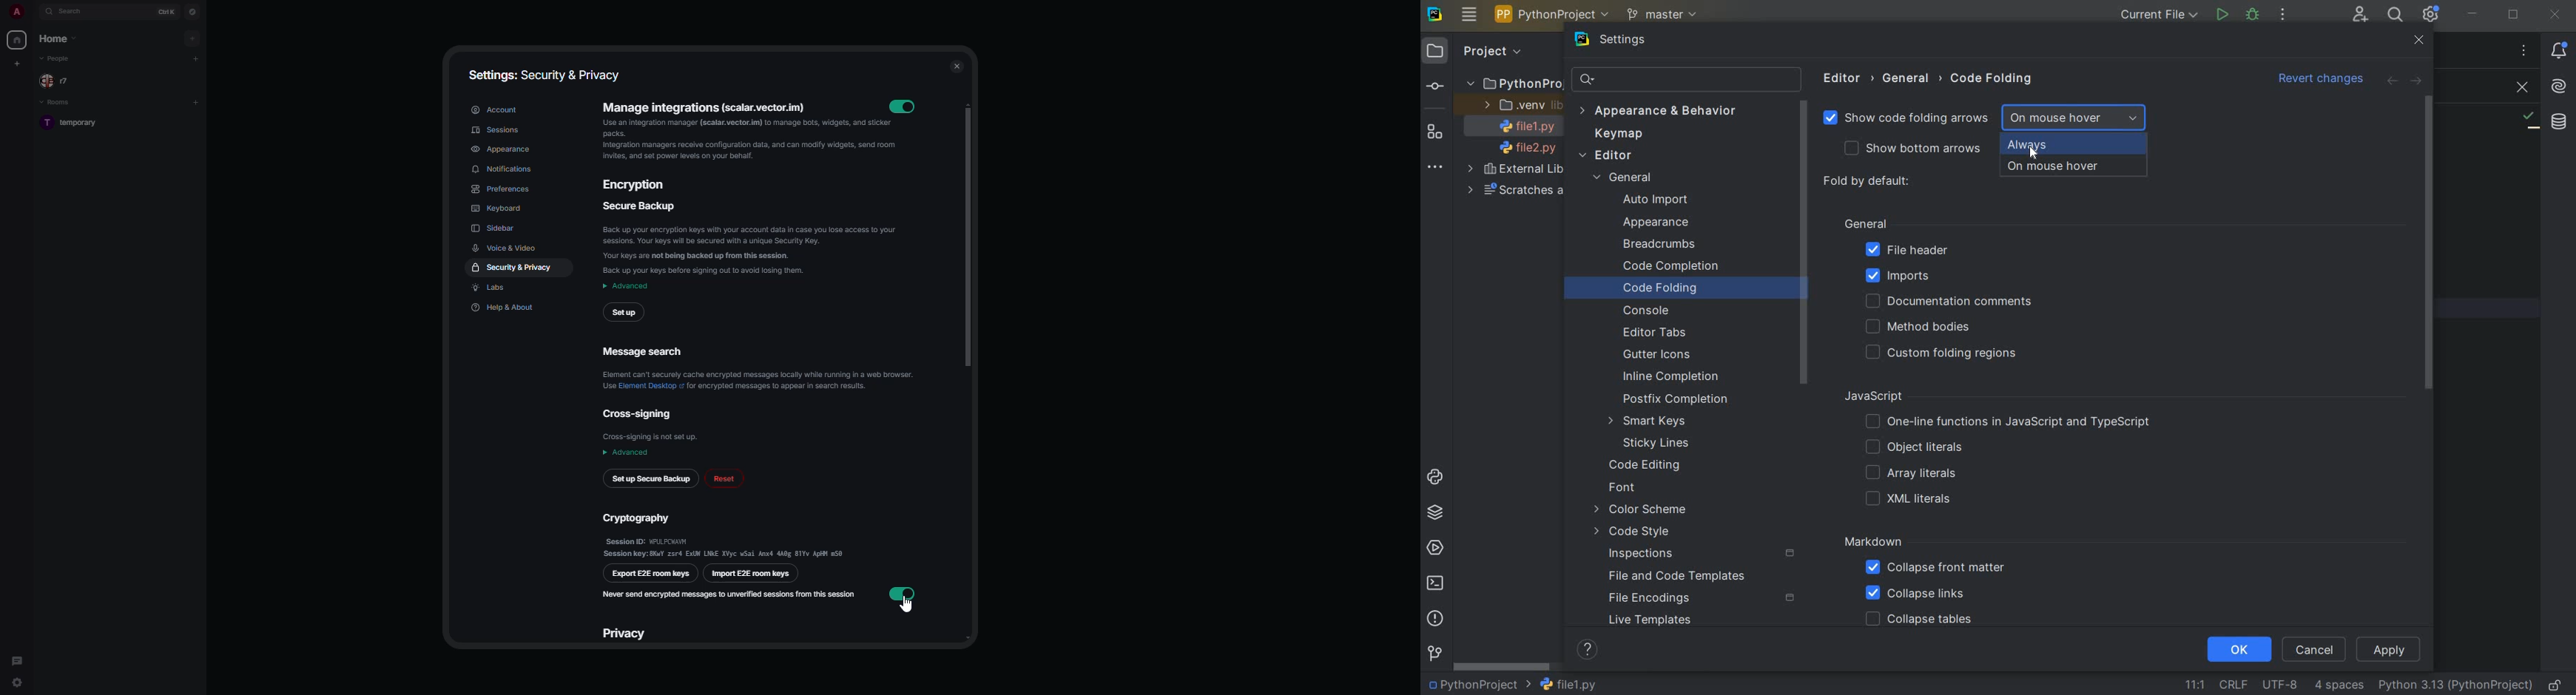 The height and width of the screenshot is (700, 2576). What do you see at coordinates (1908, 120) in the screenshot?
I see `SHOW CODE FOLDING ARROWS Selected` at bounding box center [1908, 120].